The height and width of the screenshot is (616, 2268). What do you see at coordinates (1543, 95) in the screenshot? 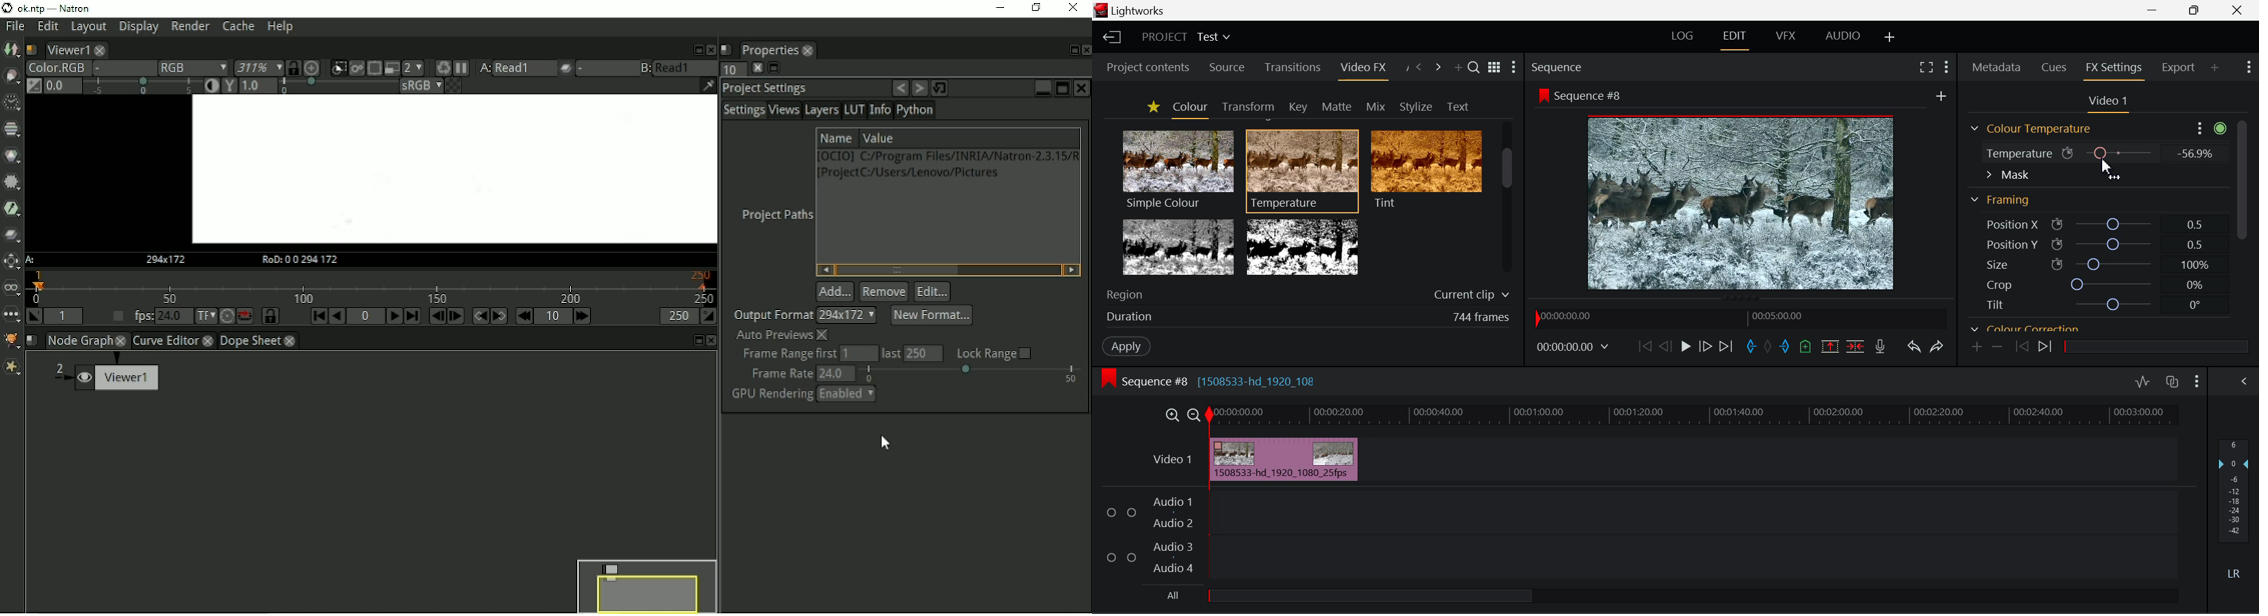
I see `icon` at bounding box center [1543, 95].